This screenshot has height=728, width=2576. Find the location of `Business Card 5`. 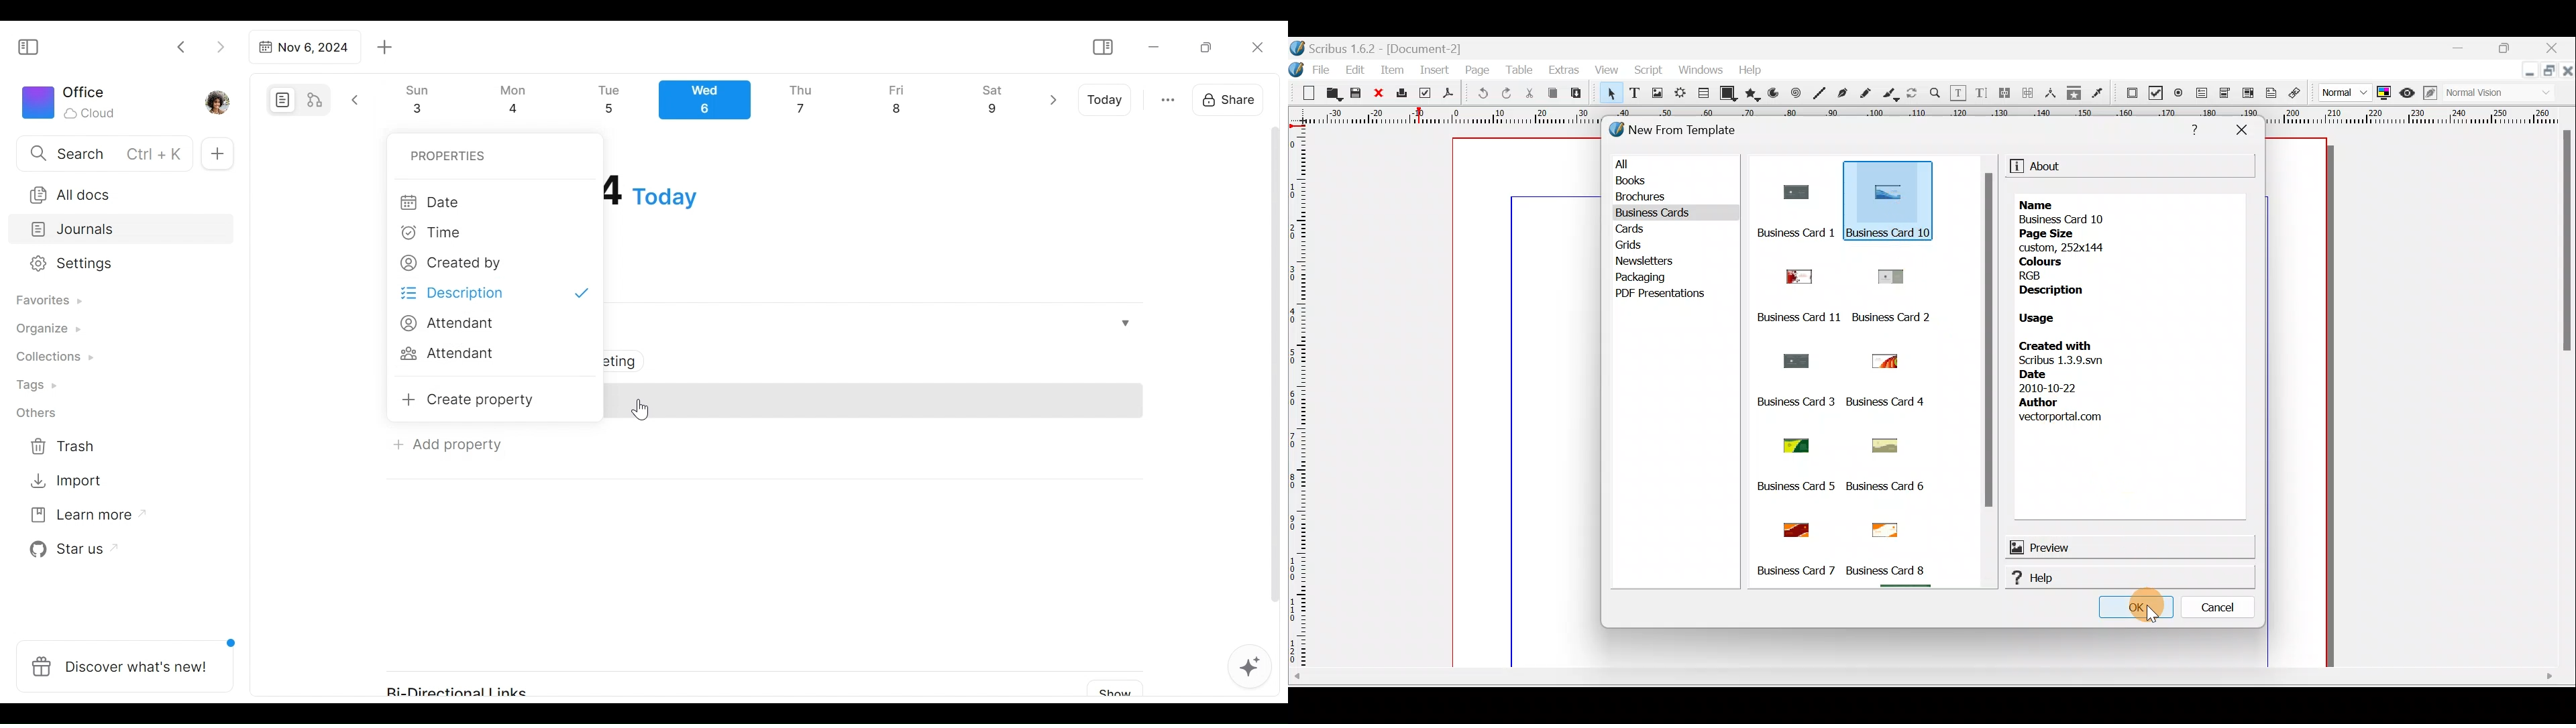

Business Card 5 is located at coordinates (1794, 487).